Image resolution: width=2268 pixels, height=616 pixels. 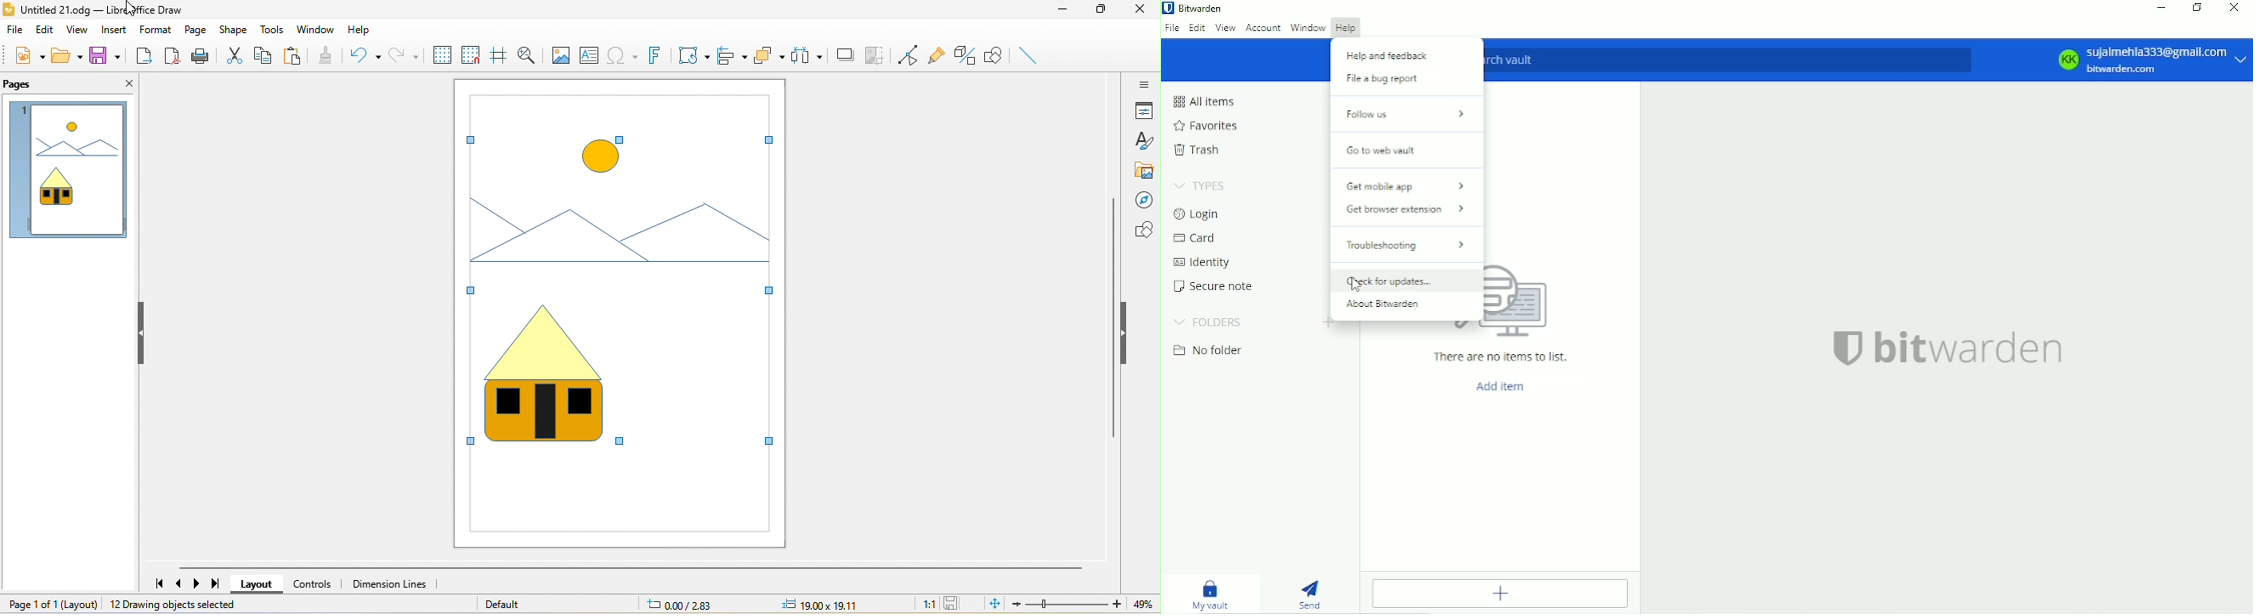 I want to click on Add item, so click(x=1502, y=386).